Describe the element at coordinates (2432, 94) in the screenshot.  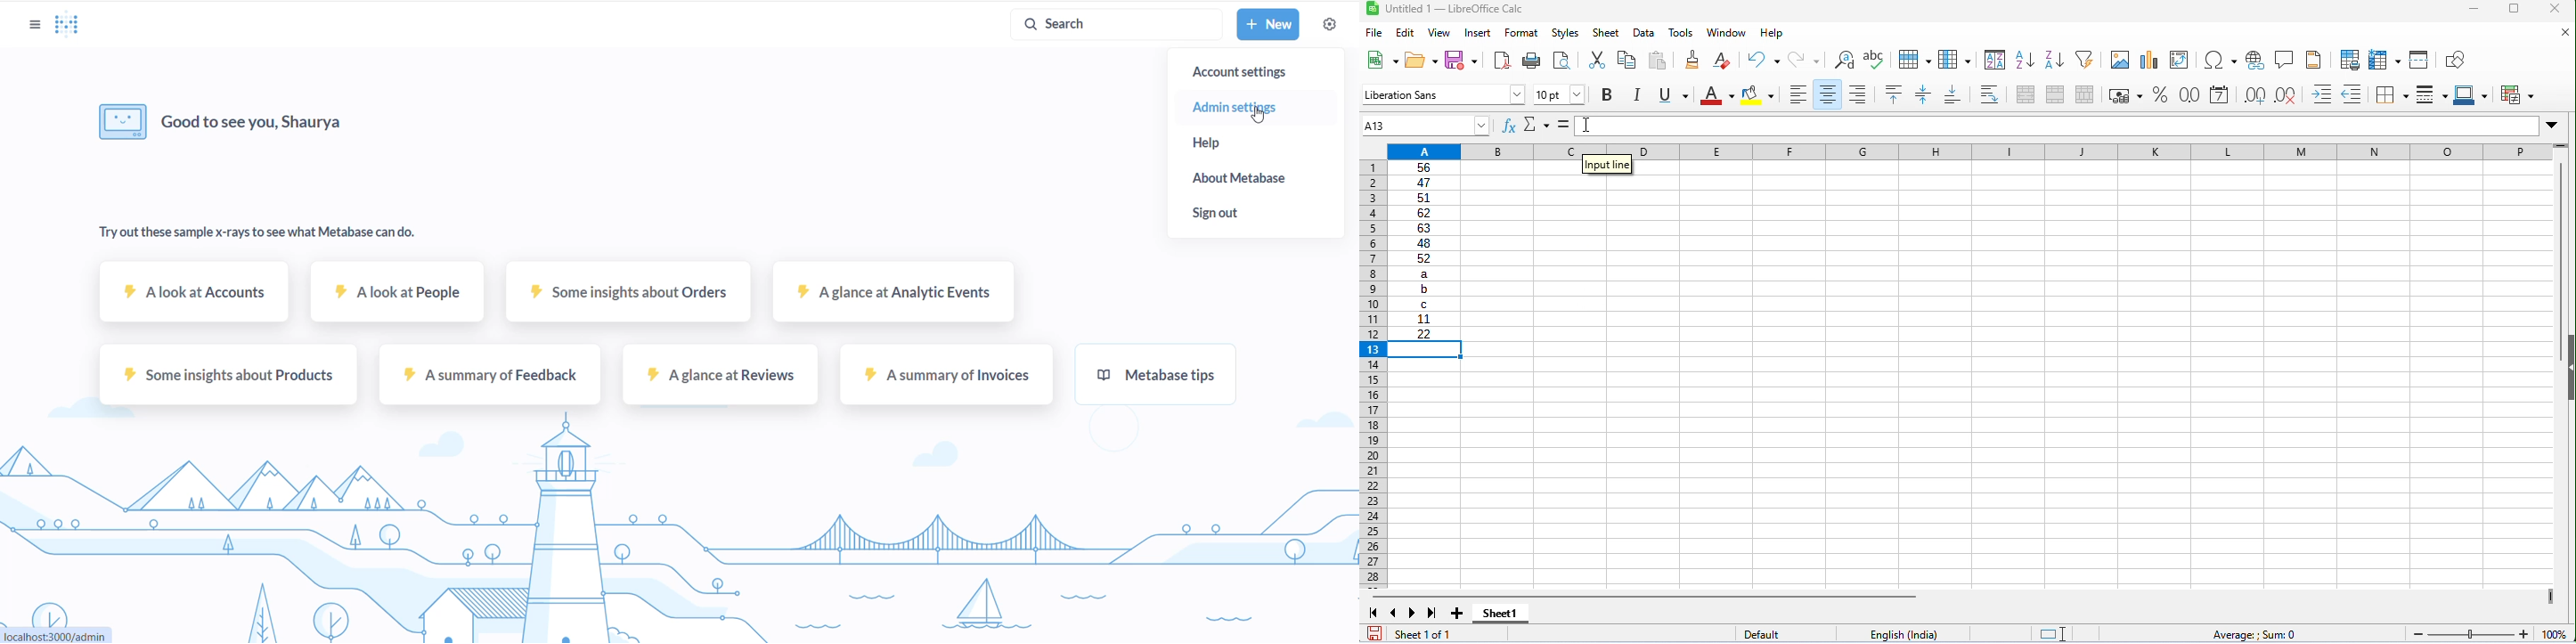
I see `border style` at that location.